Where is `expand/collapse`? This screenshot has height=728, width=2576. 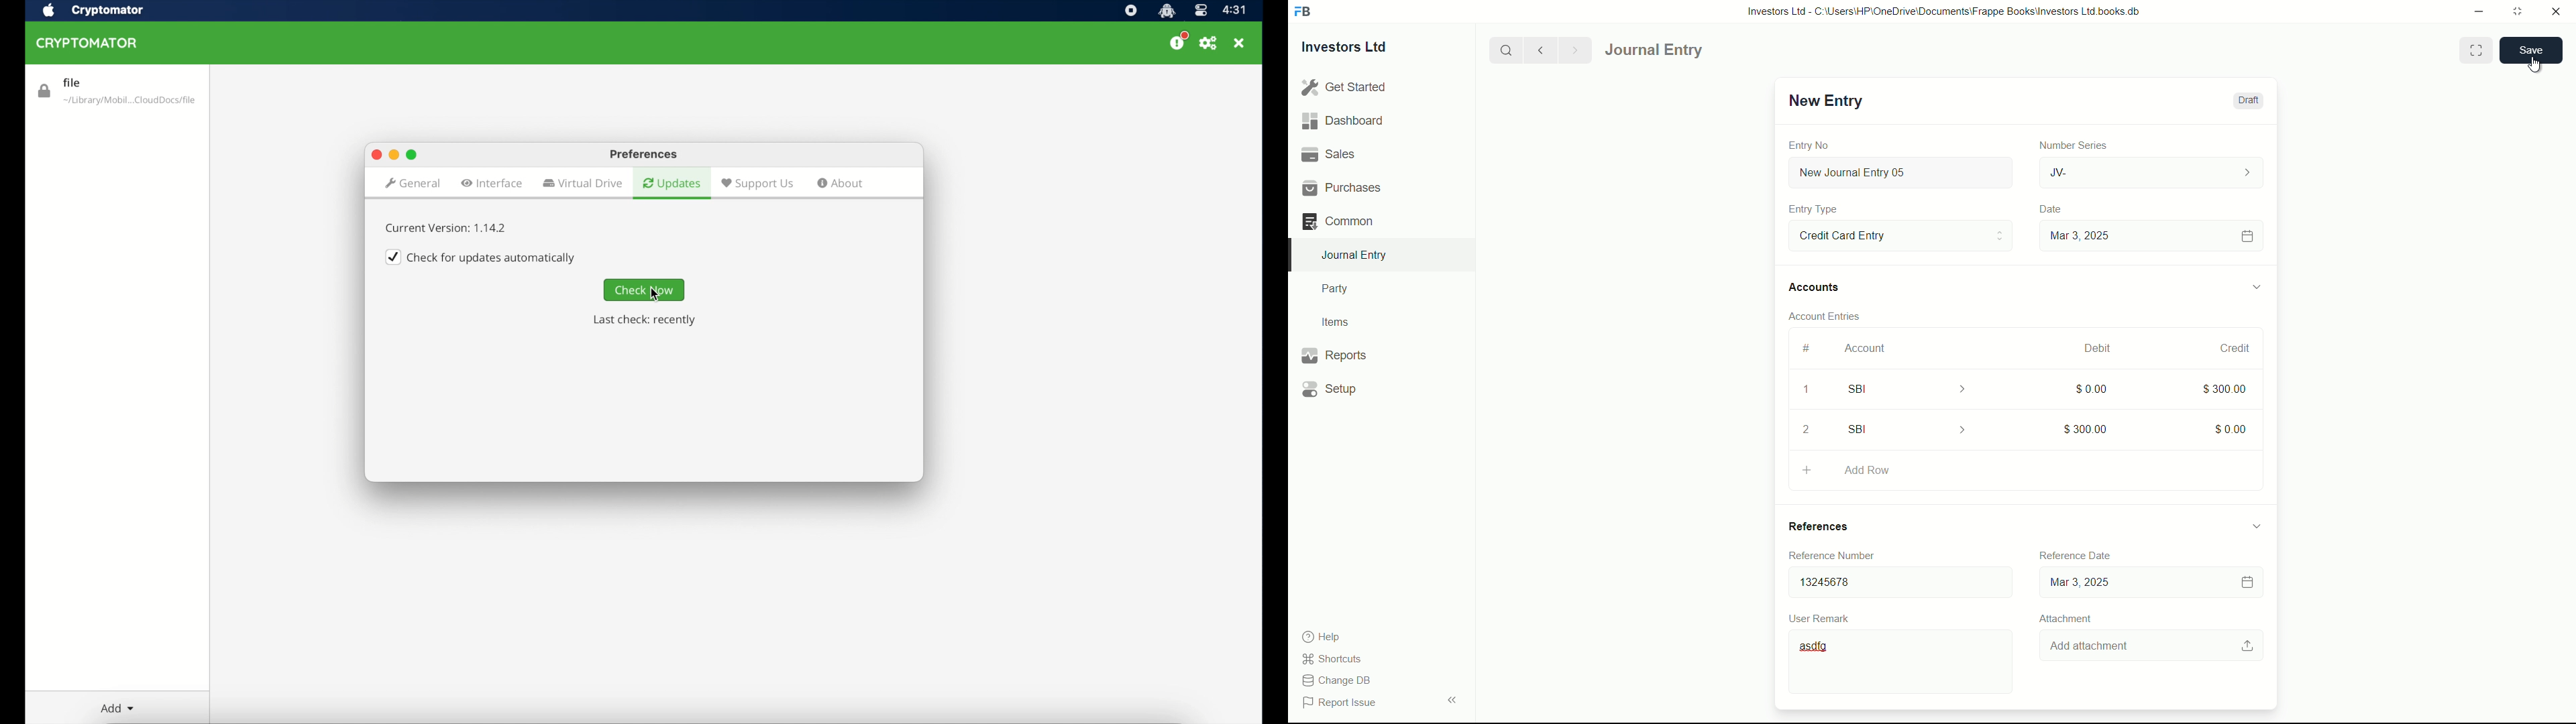 expand/collapse is located at coordinates (1452, 699).